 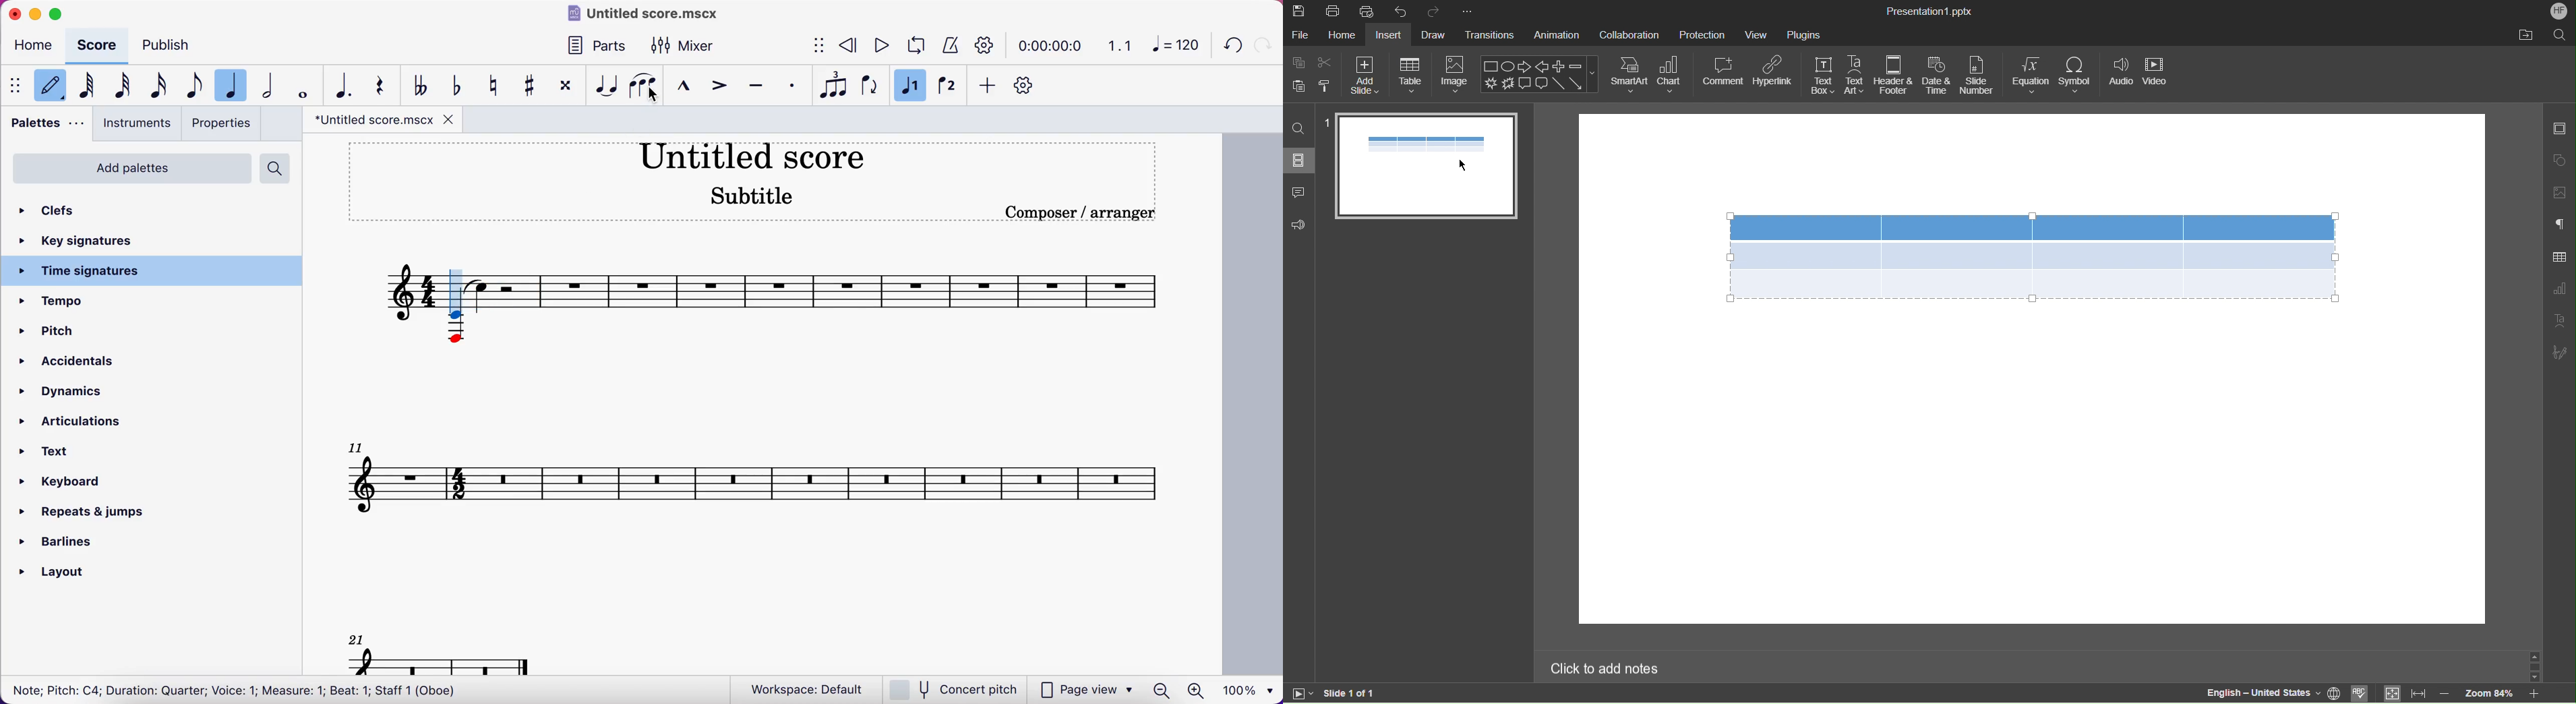 I want to click on add palettes, so click(x=132, y=170).